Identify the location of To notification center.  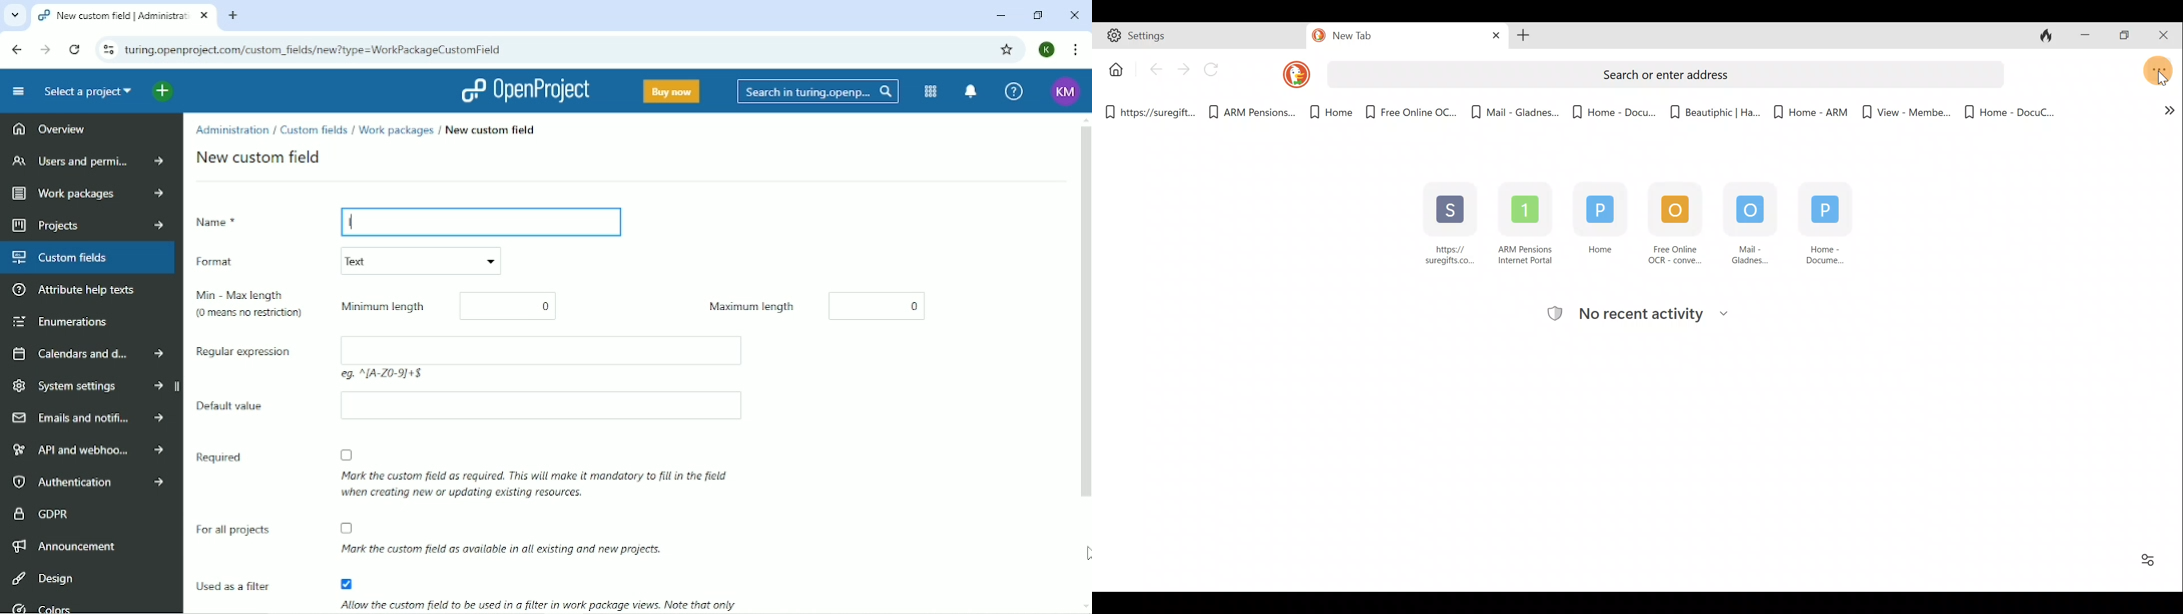
(971, 92).